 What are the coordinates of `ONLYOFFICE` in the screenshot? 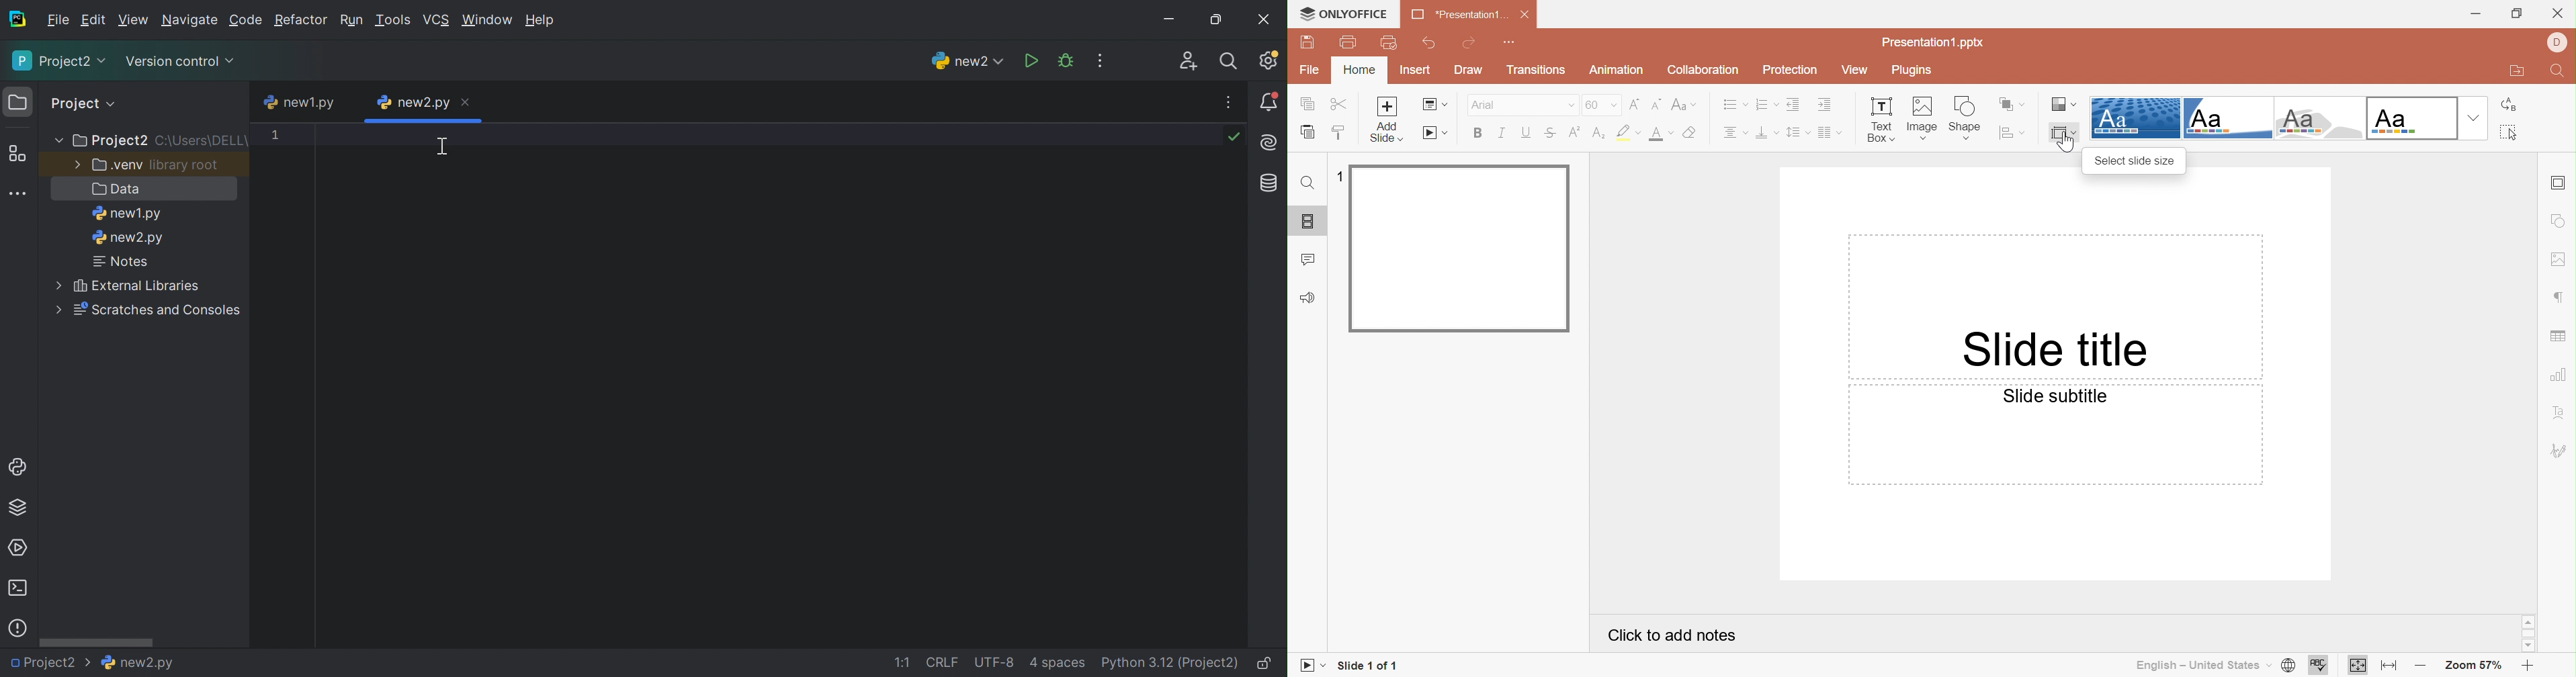 It's located at (1346, 15).